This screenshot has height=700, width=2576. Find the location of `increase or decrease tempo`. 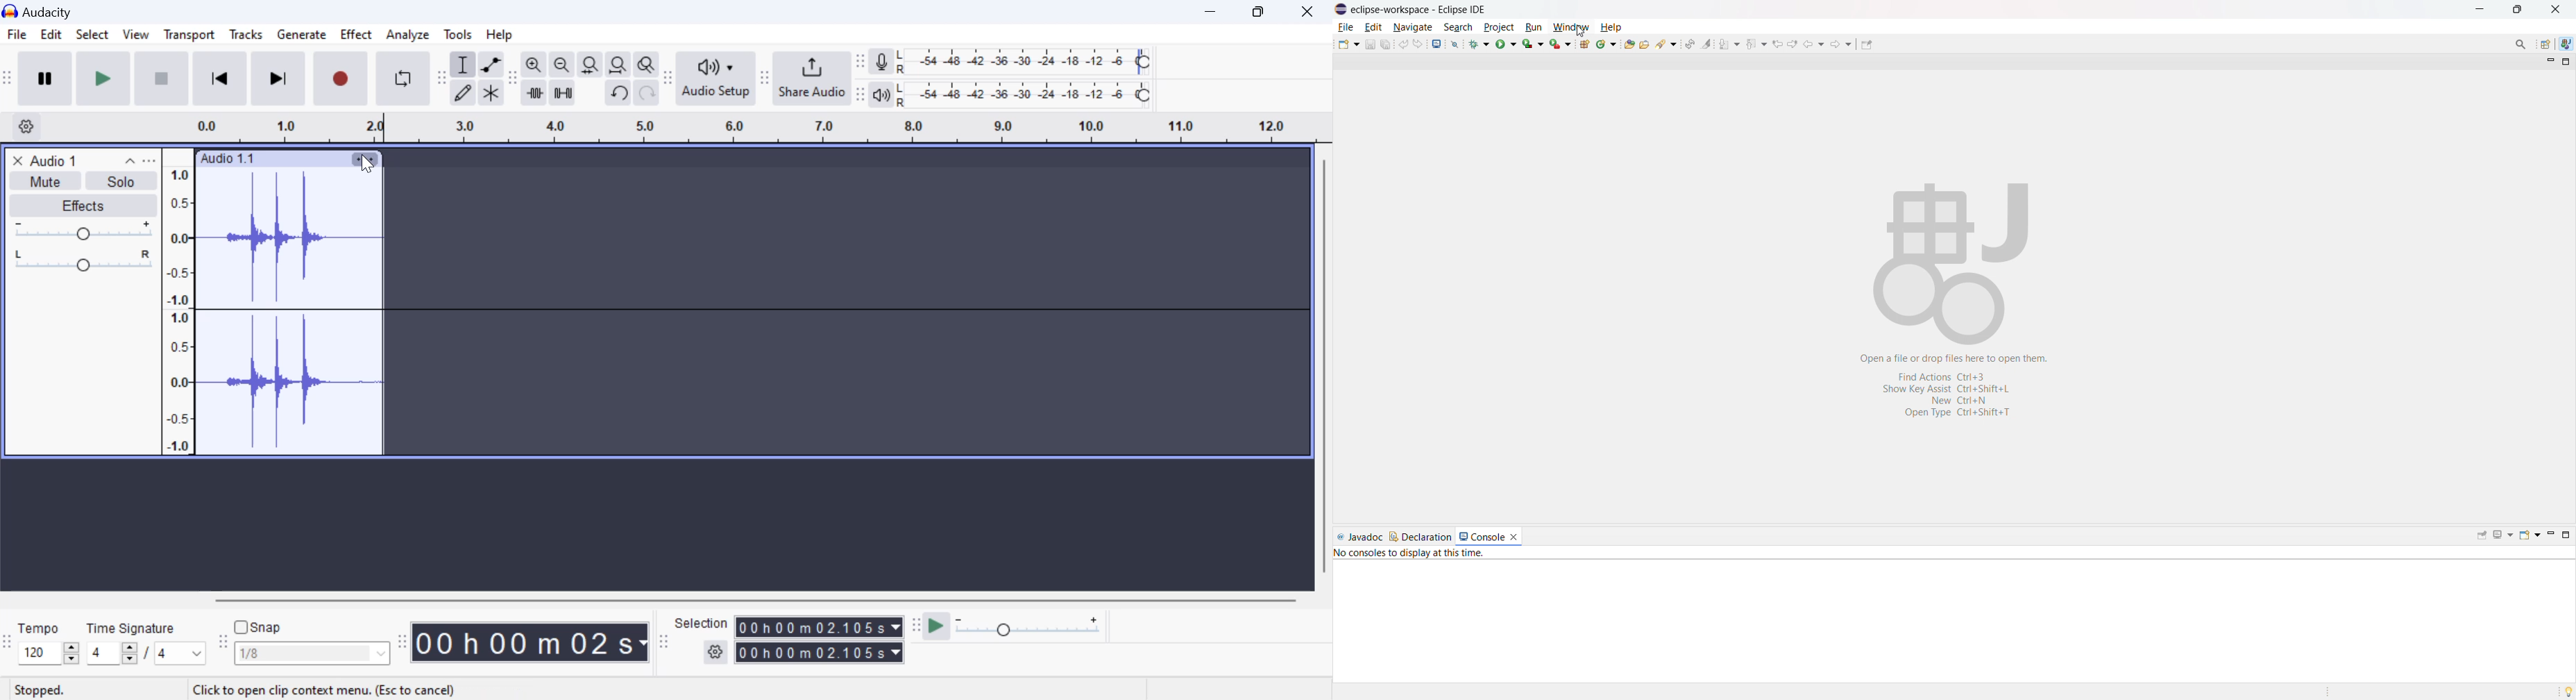

increase or decrease tempo is located at coordinates (48, 653).